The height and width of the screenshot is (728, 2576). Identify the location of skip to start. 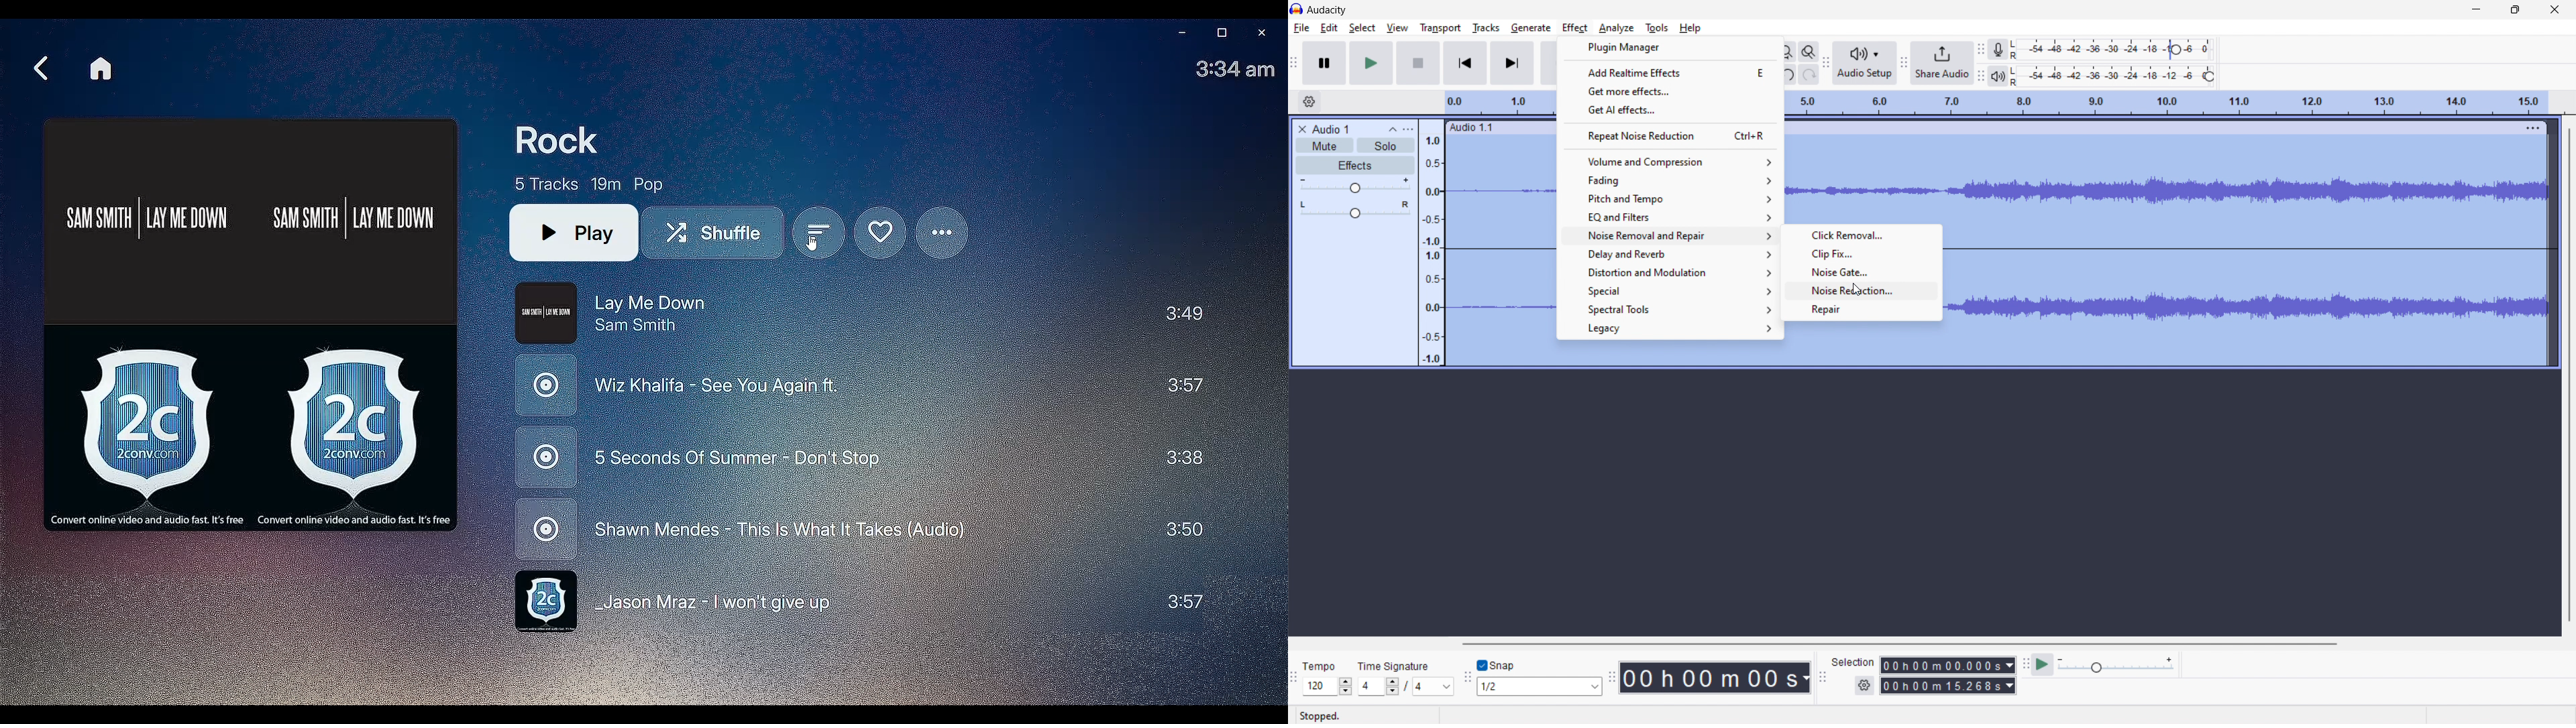
(1464, 63).